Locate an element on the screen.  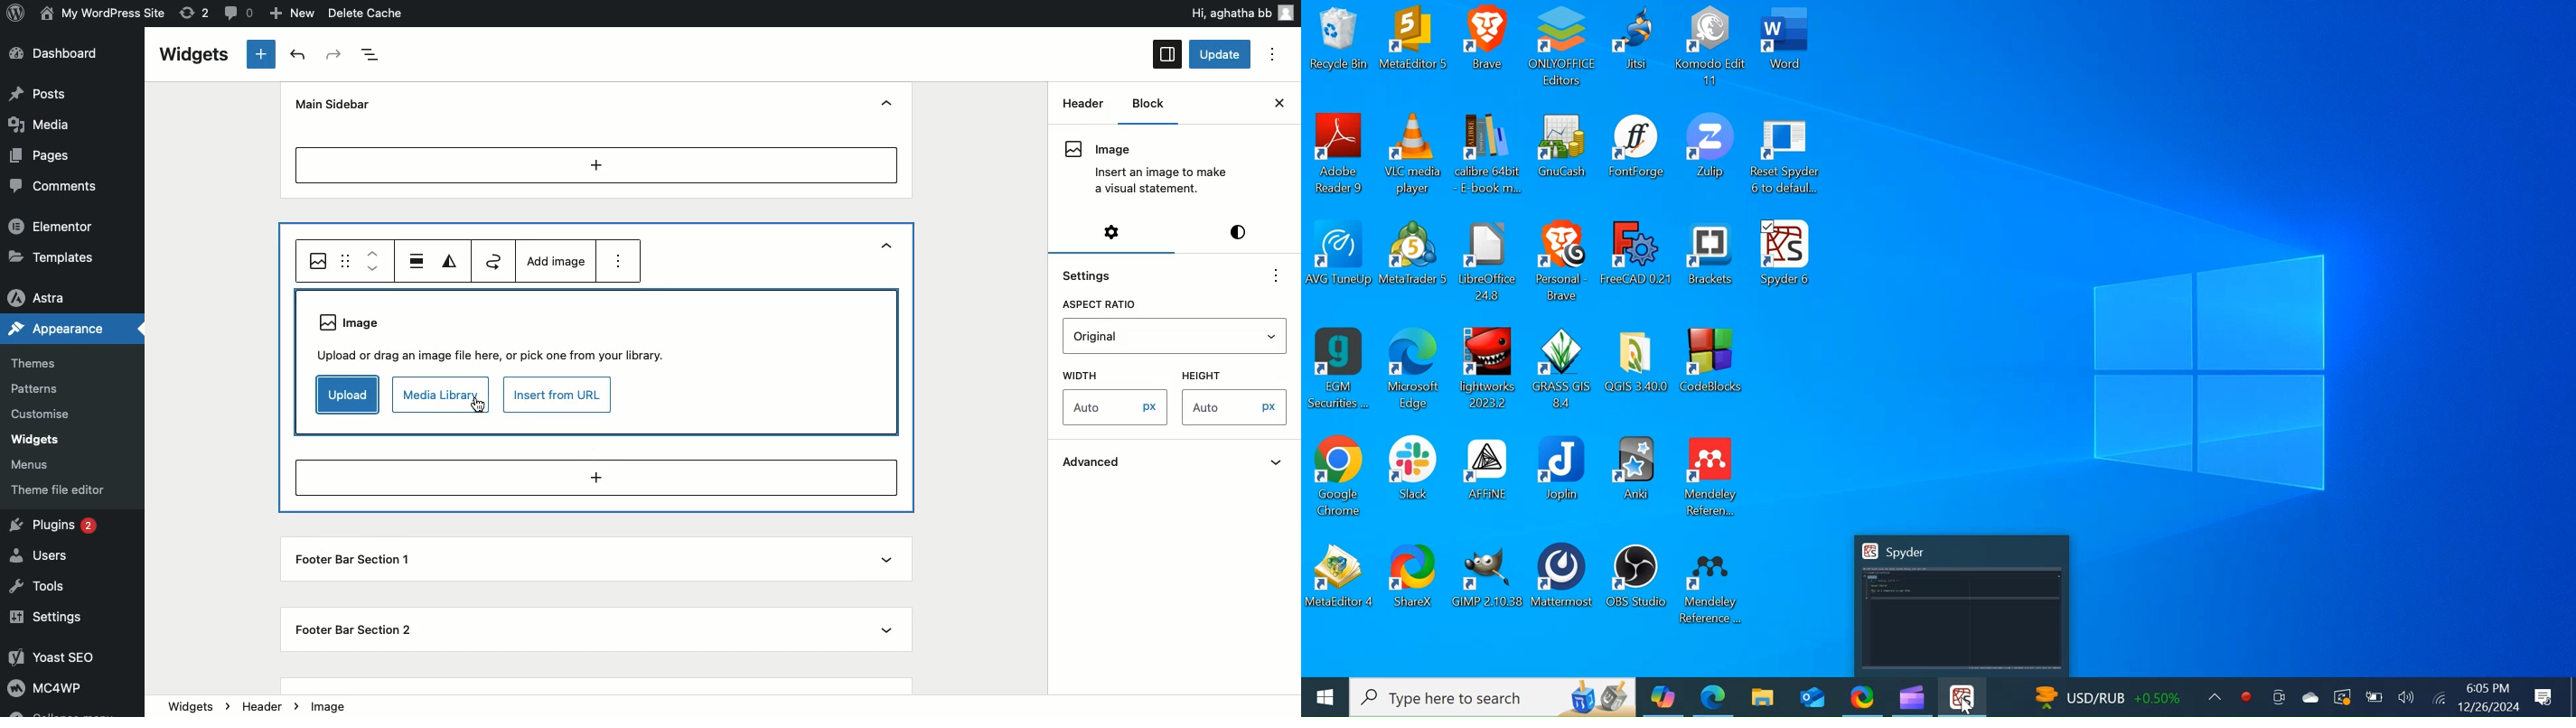
Add is located at coordinates (595, 479).